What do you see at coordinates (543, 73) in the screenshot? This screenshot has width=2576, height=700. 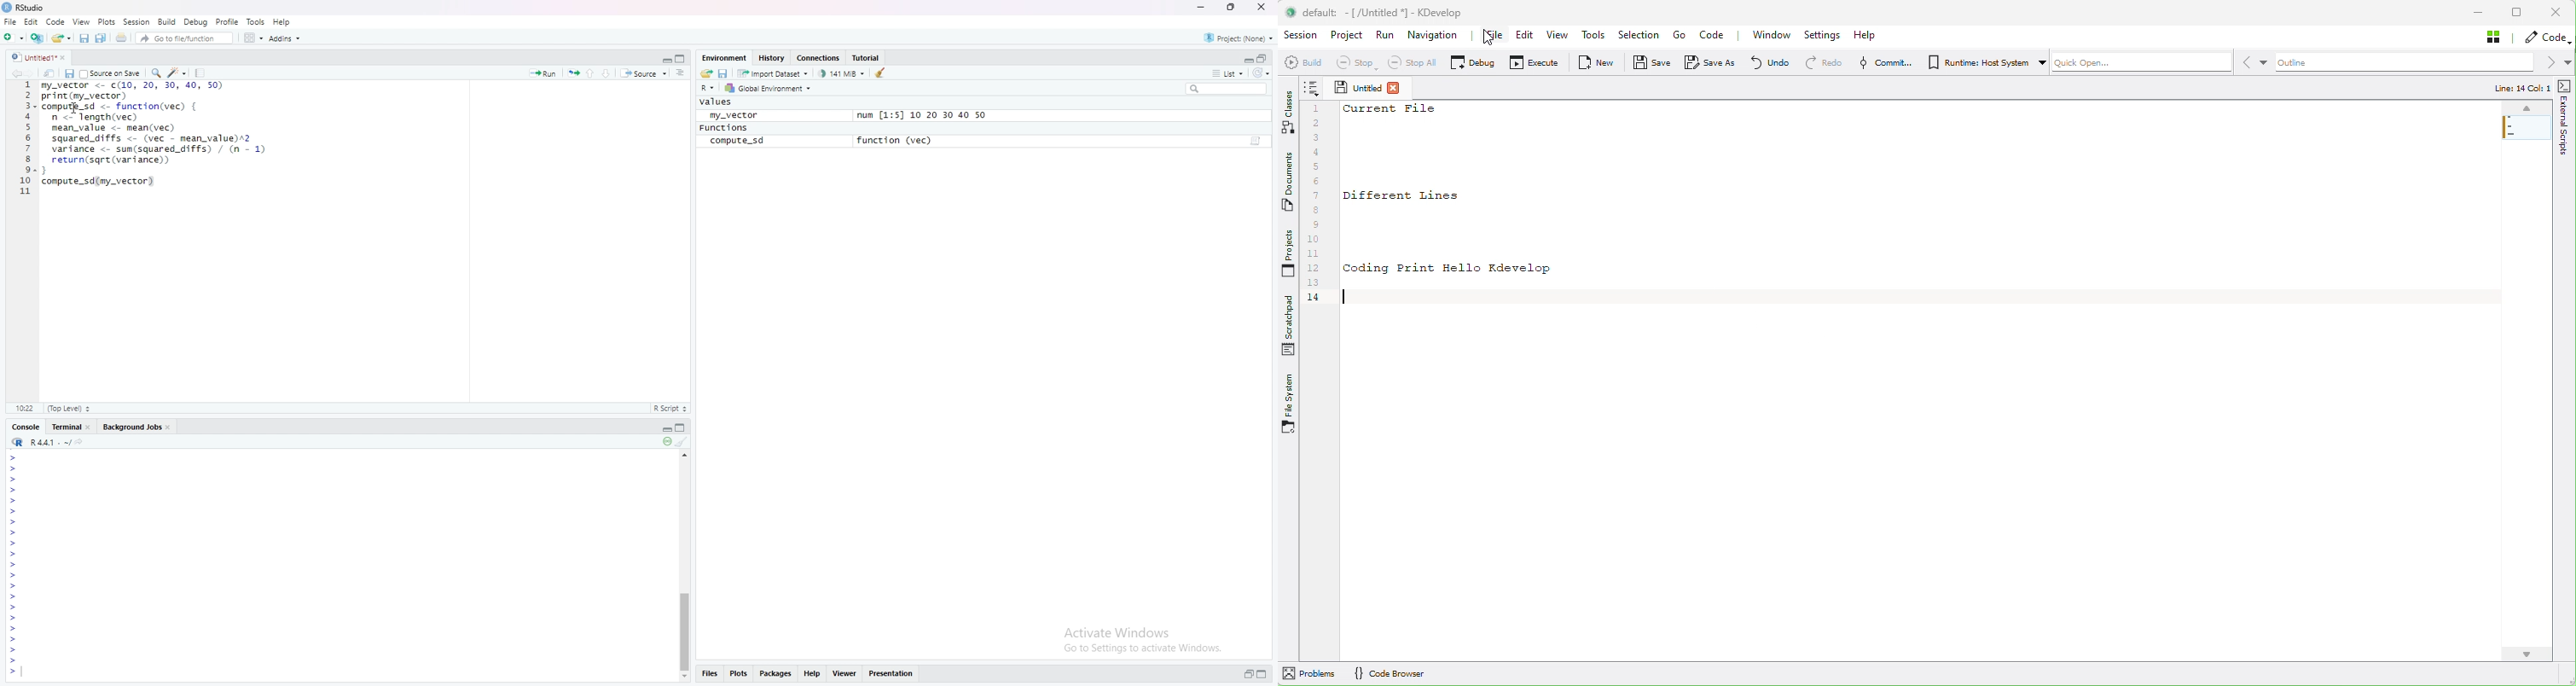 I see `Run the current line or selection ( Ctrl + Enter)` at bounding box center [543, 73].